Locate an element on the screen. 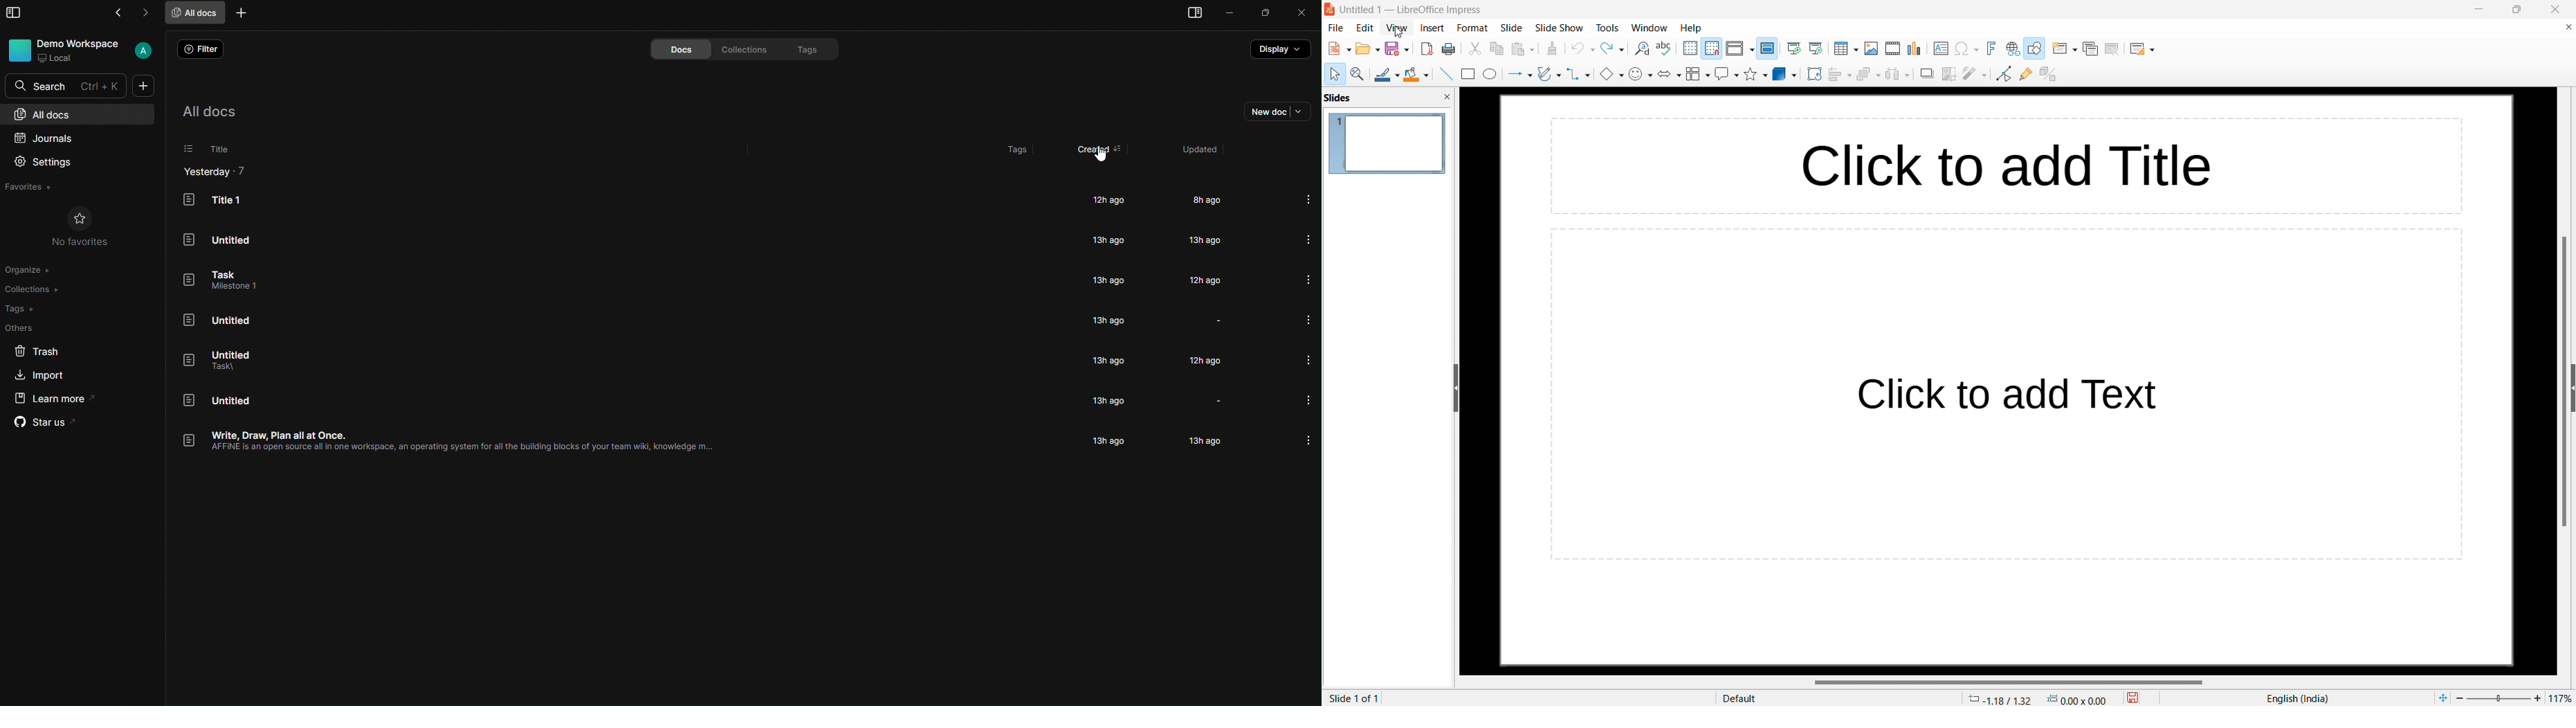  rotate is located at coordinates (1814, 75).